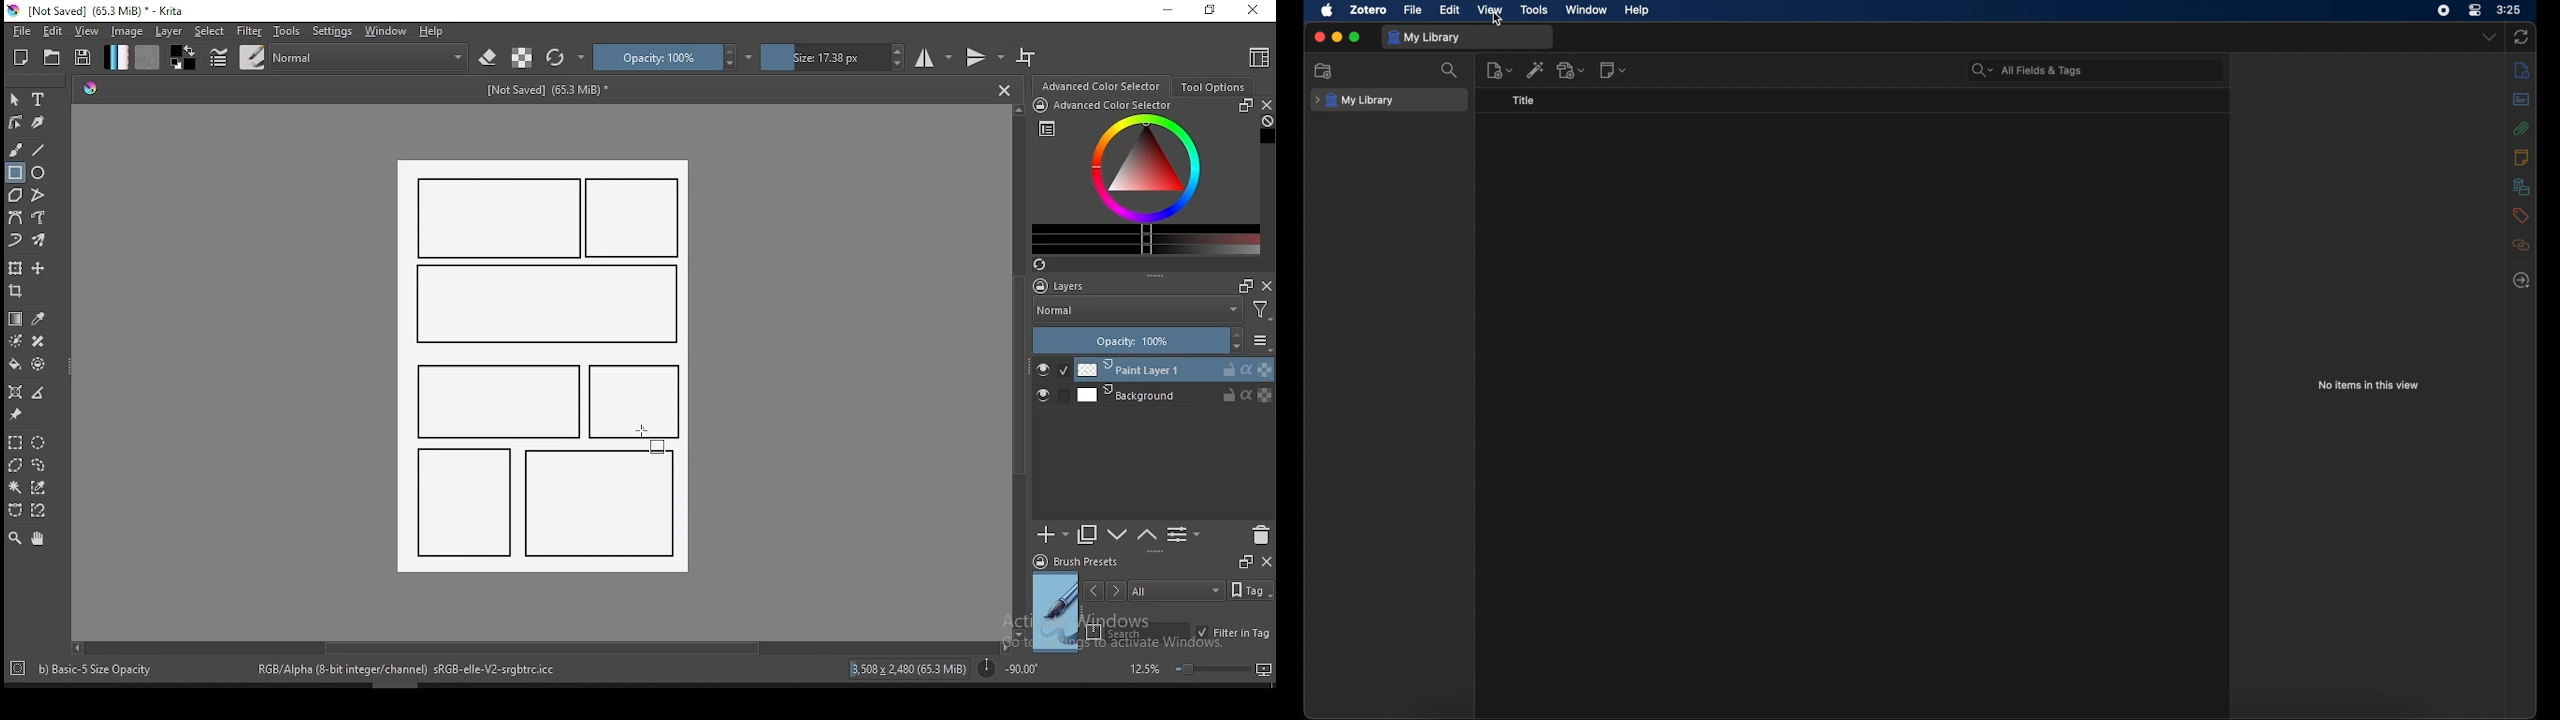 The height and width of the screenshot is (728, 2576). What do you see at coordinates (1048, 397) in the screenshot?
I see `layer visibility on/off` at bounding box center [1048, 397].